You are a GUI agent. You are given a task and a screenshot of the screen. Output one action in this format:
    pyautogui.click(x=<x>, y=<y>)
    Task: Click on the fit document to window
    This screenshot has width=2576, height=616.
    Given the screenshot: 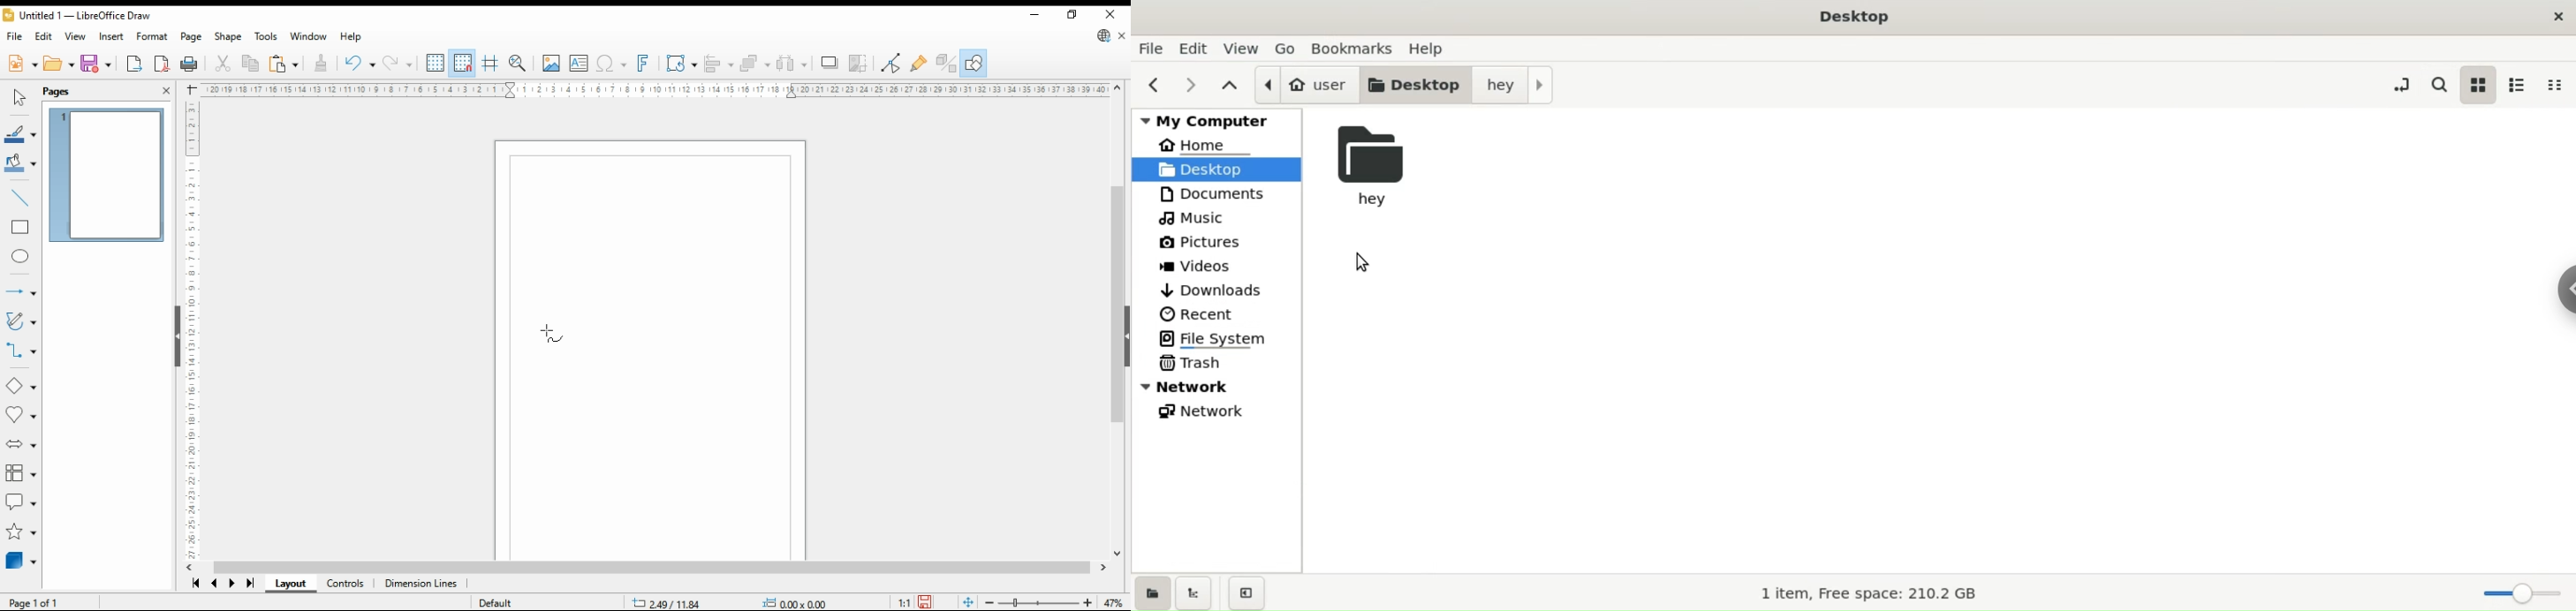 What is the action you would take?
    pyautogui.click(x=968, y=602)
    